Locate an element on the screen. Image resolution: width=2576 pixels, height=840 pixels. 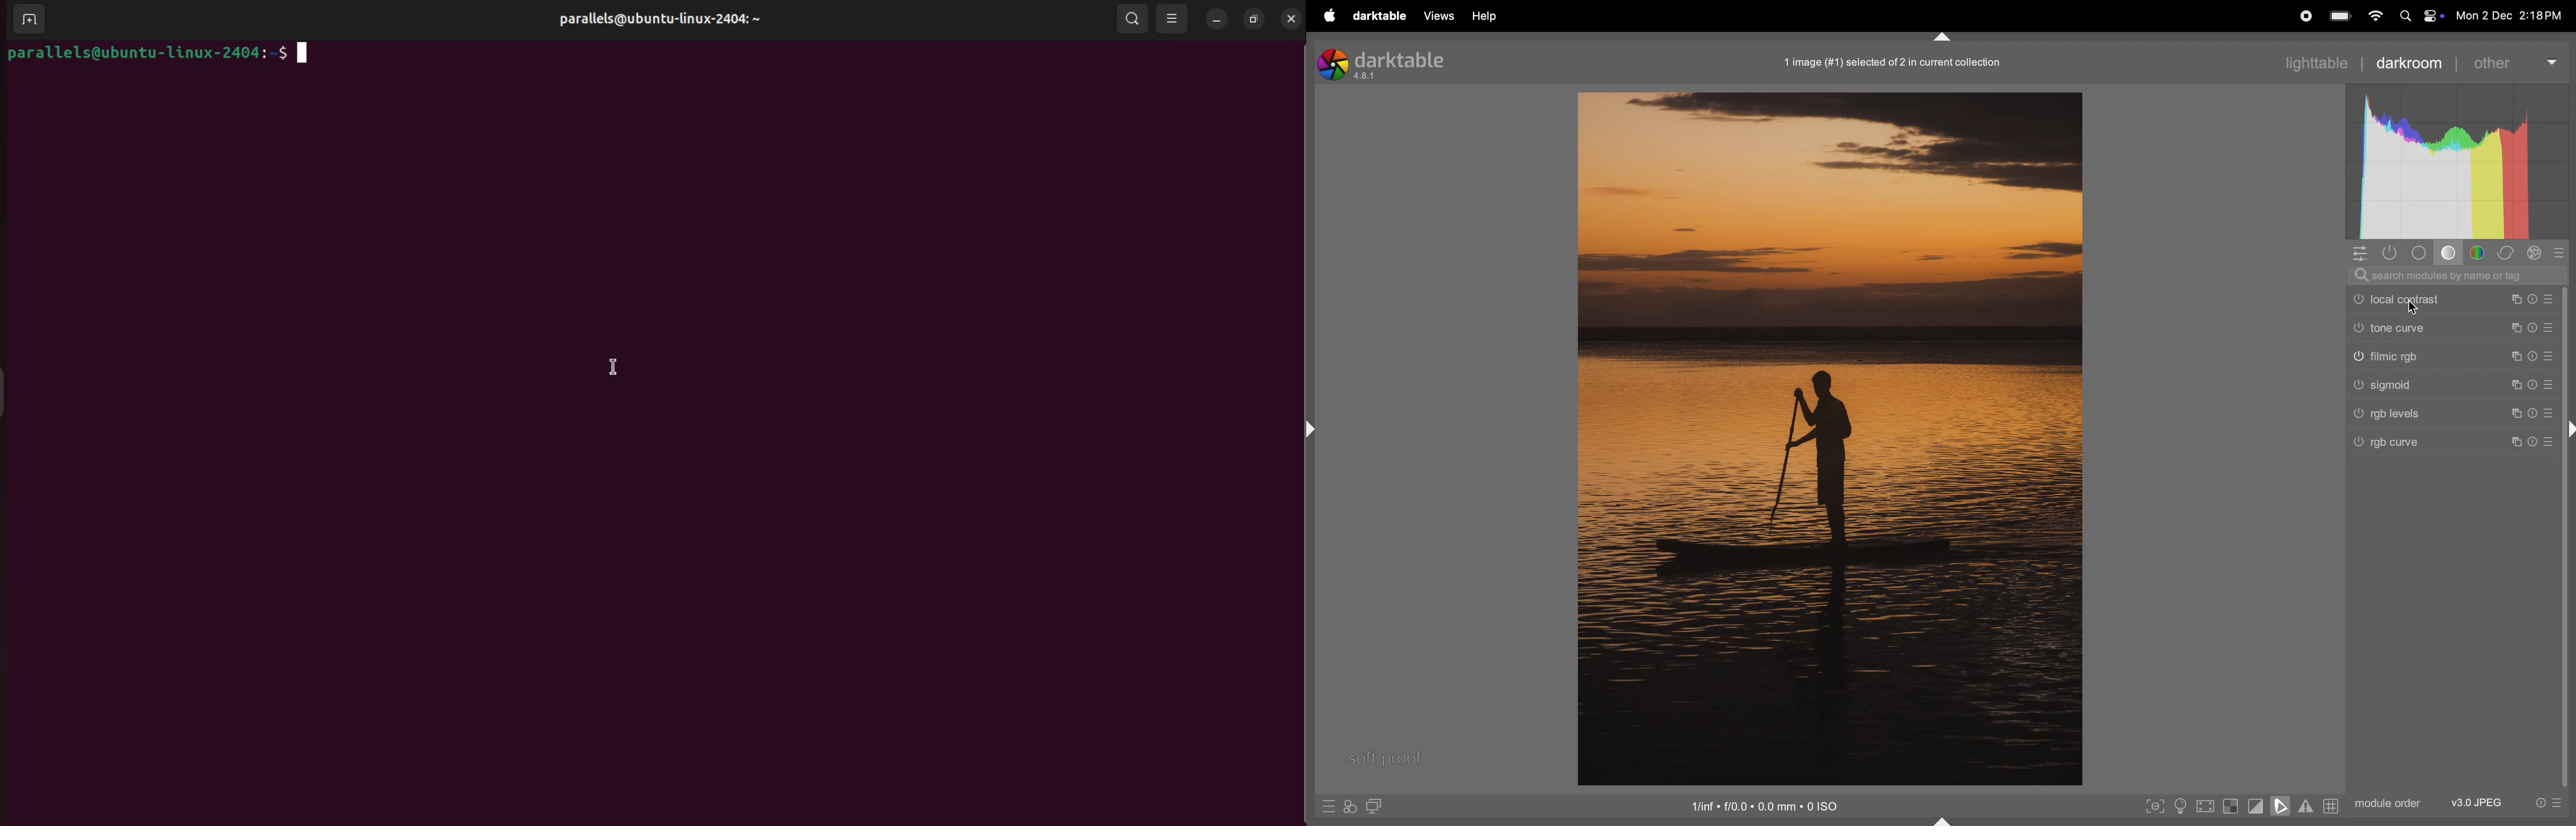
sigmoid is located at coordinates (2453, 385).